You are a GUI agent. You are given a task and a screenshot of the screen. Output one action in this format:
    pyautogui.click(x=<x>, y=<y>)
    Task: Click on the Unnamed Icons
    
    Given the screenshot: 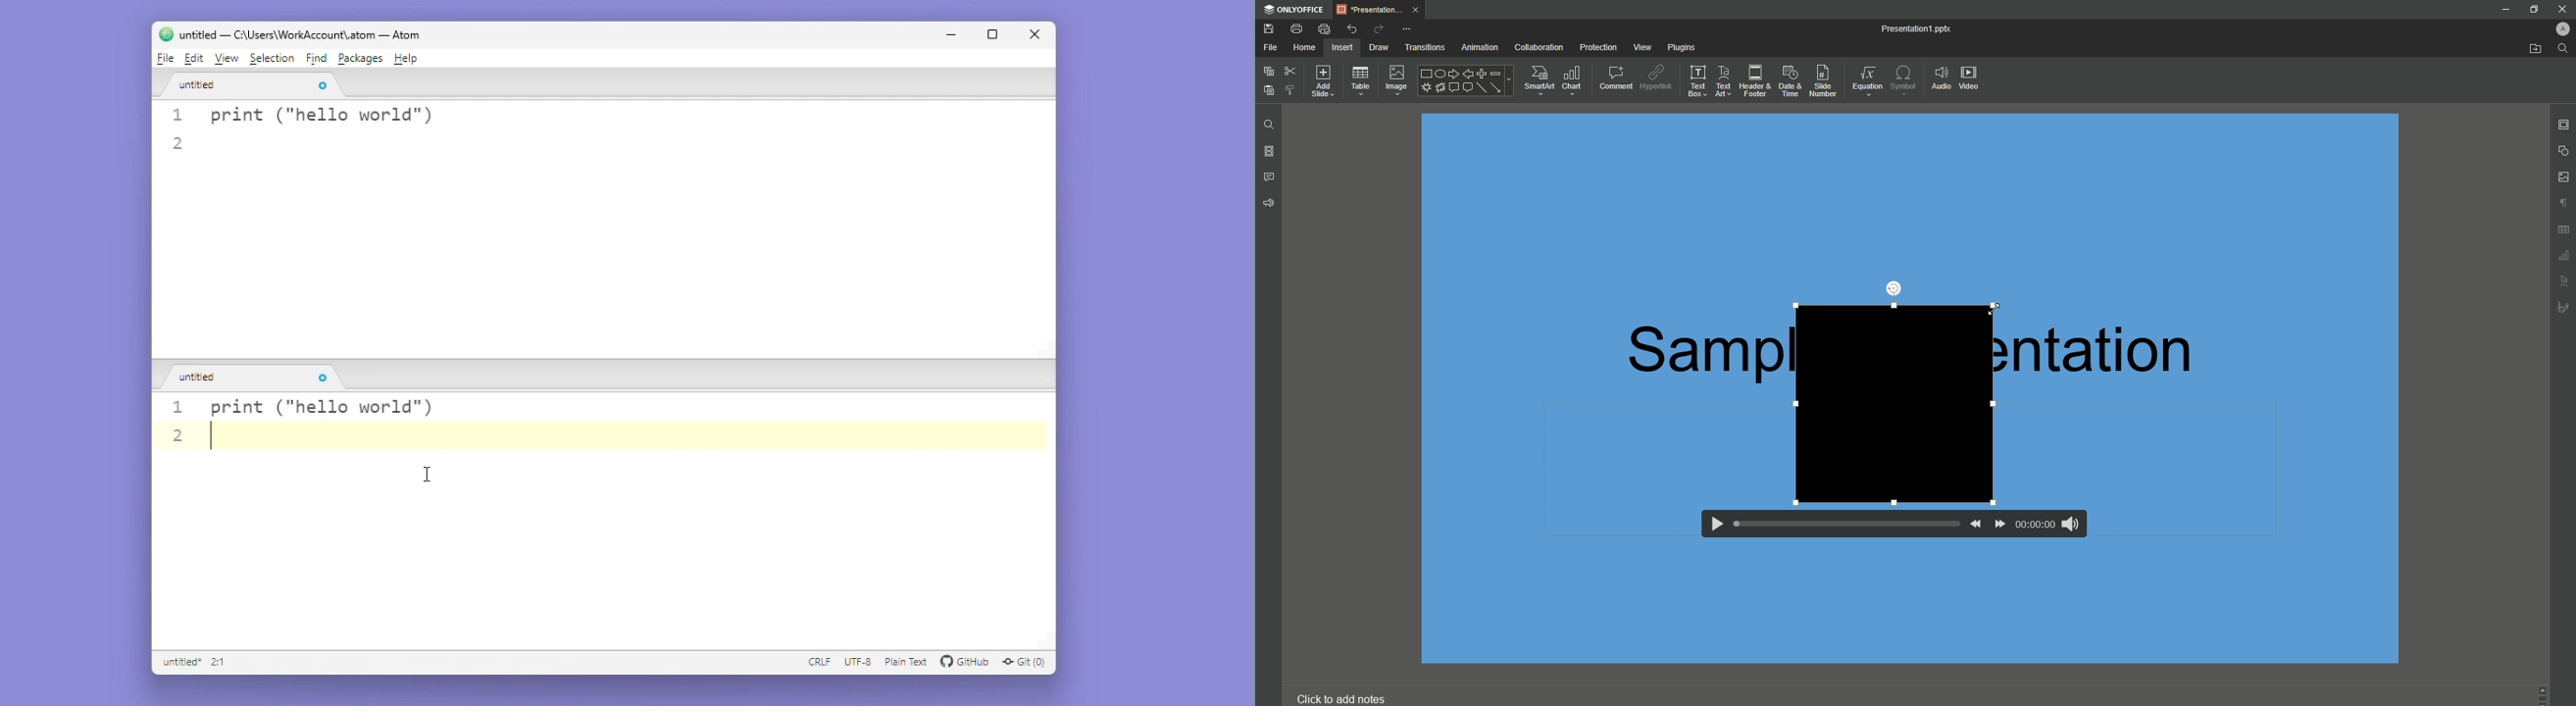 What is the action you would take?
    pyautogui.click(x=2561, y=257)
    